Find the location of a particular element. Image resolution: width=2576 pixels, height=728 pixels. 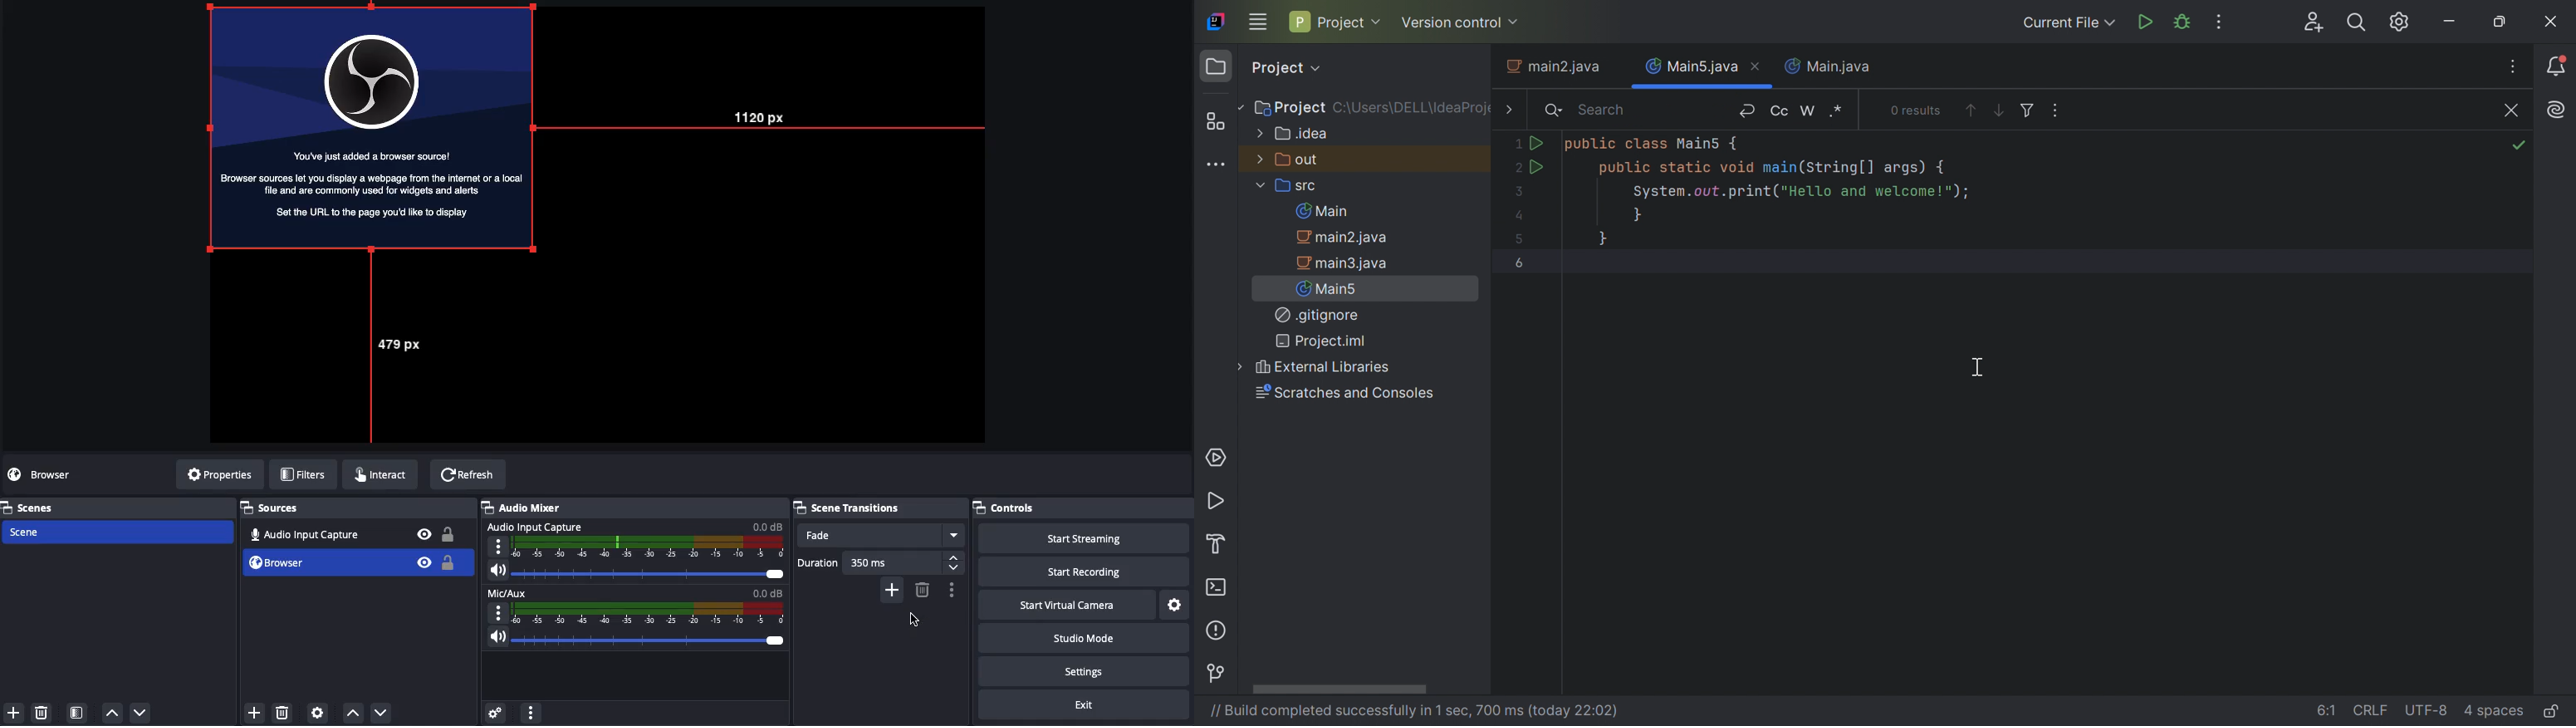

2 is located at coordinates (1518, 168).